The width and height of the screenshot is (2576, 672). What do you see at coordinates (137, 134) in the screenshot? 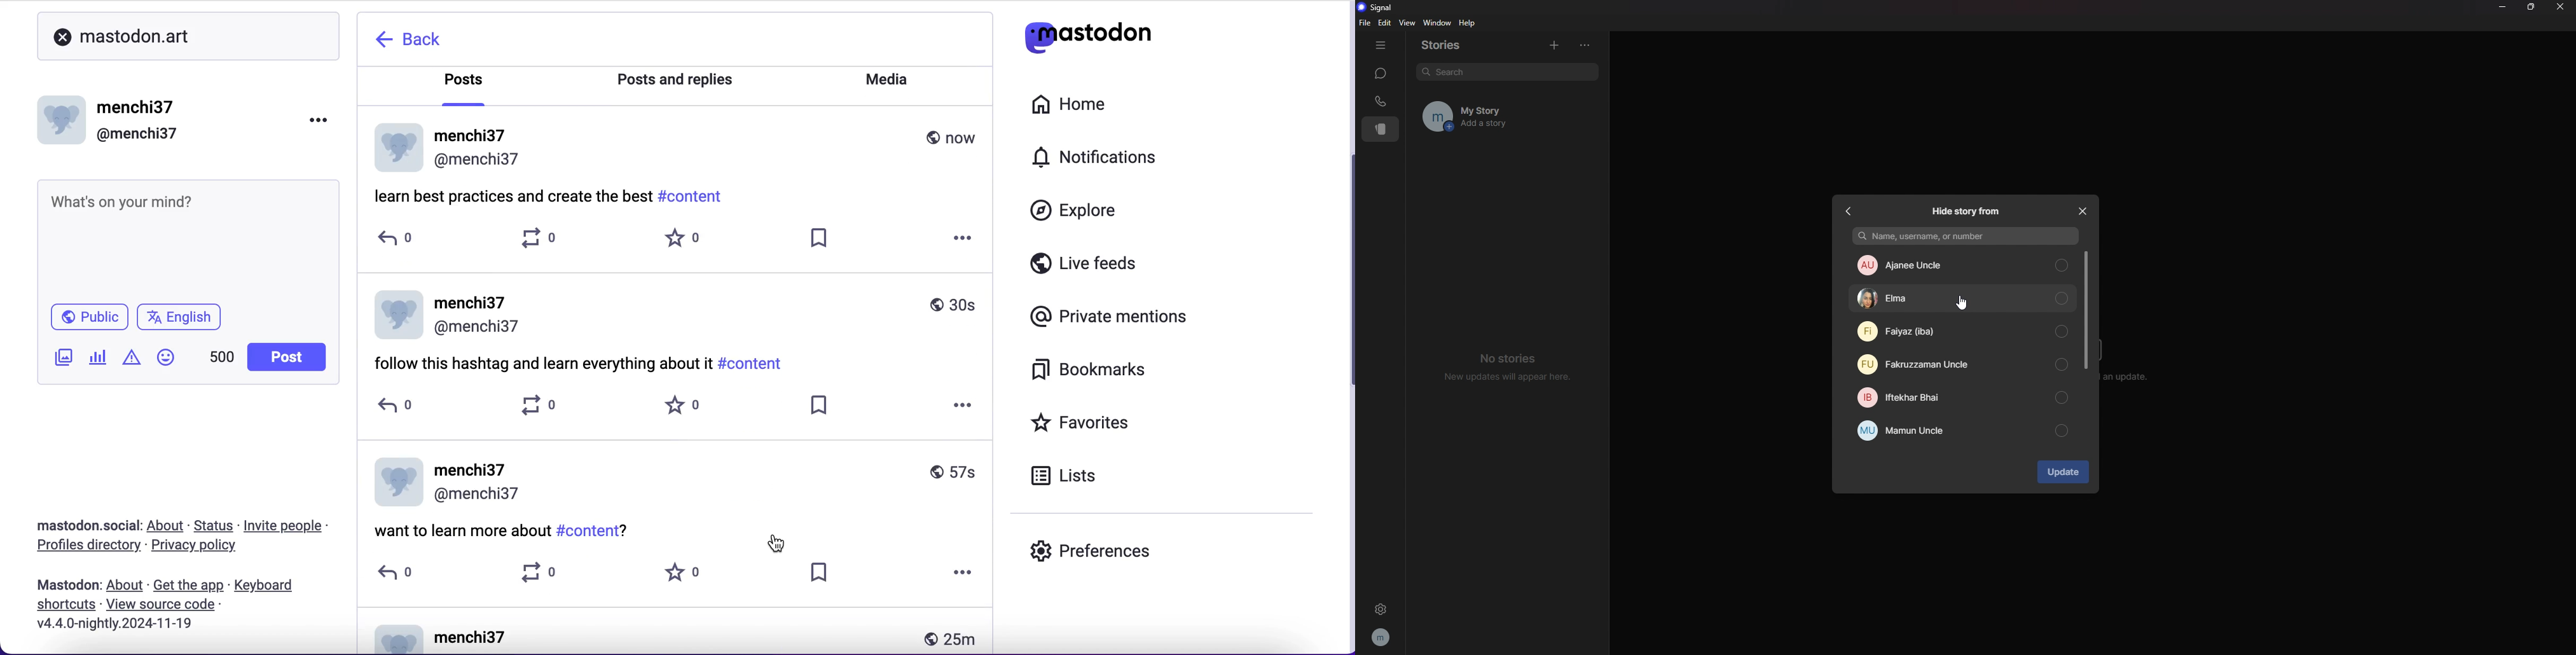
I see `@menchi37` at bounding box center [137, 134].